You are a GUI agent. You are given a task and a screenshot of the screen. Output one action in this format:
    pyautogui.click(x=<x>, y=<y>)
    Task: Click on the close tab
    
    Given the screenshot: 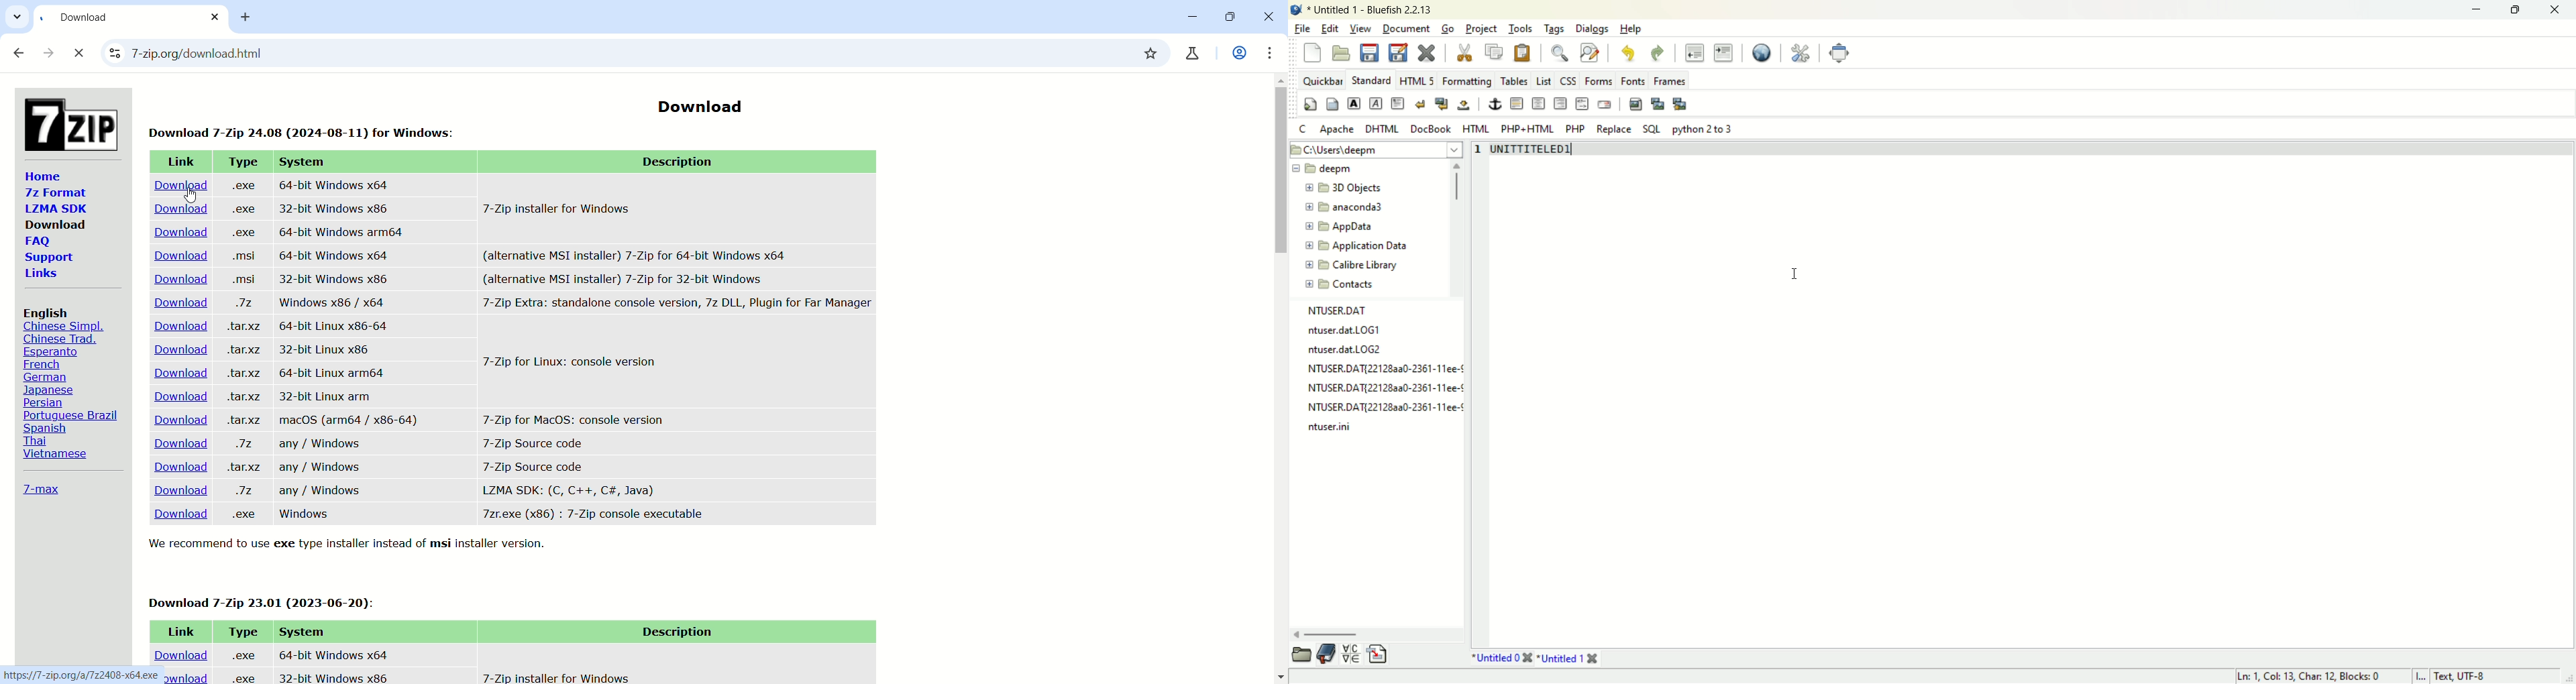 What is the action you would take?
    pyautogui.click(x=216, y=17)
    